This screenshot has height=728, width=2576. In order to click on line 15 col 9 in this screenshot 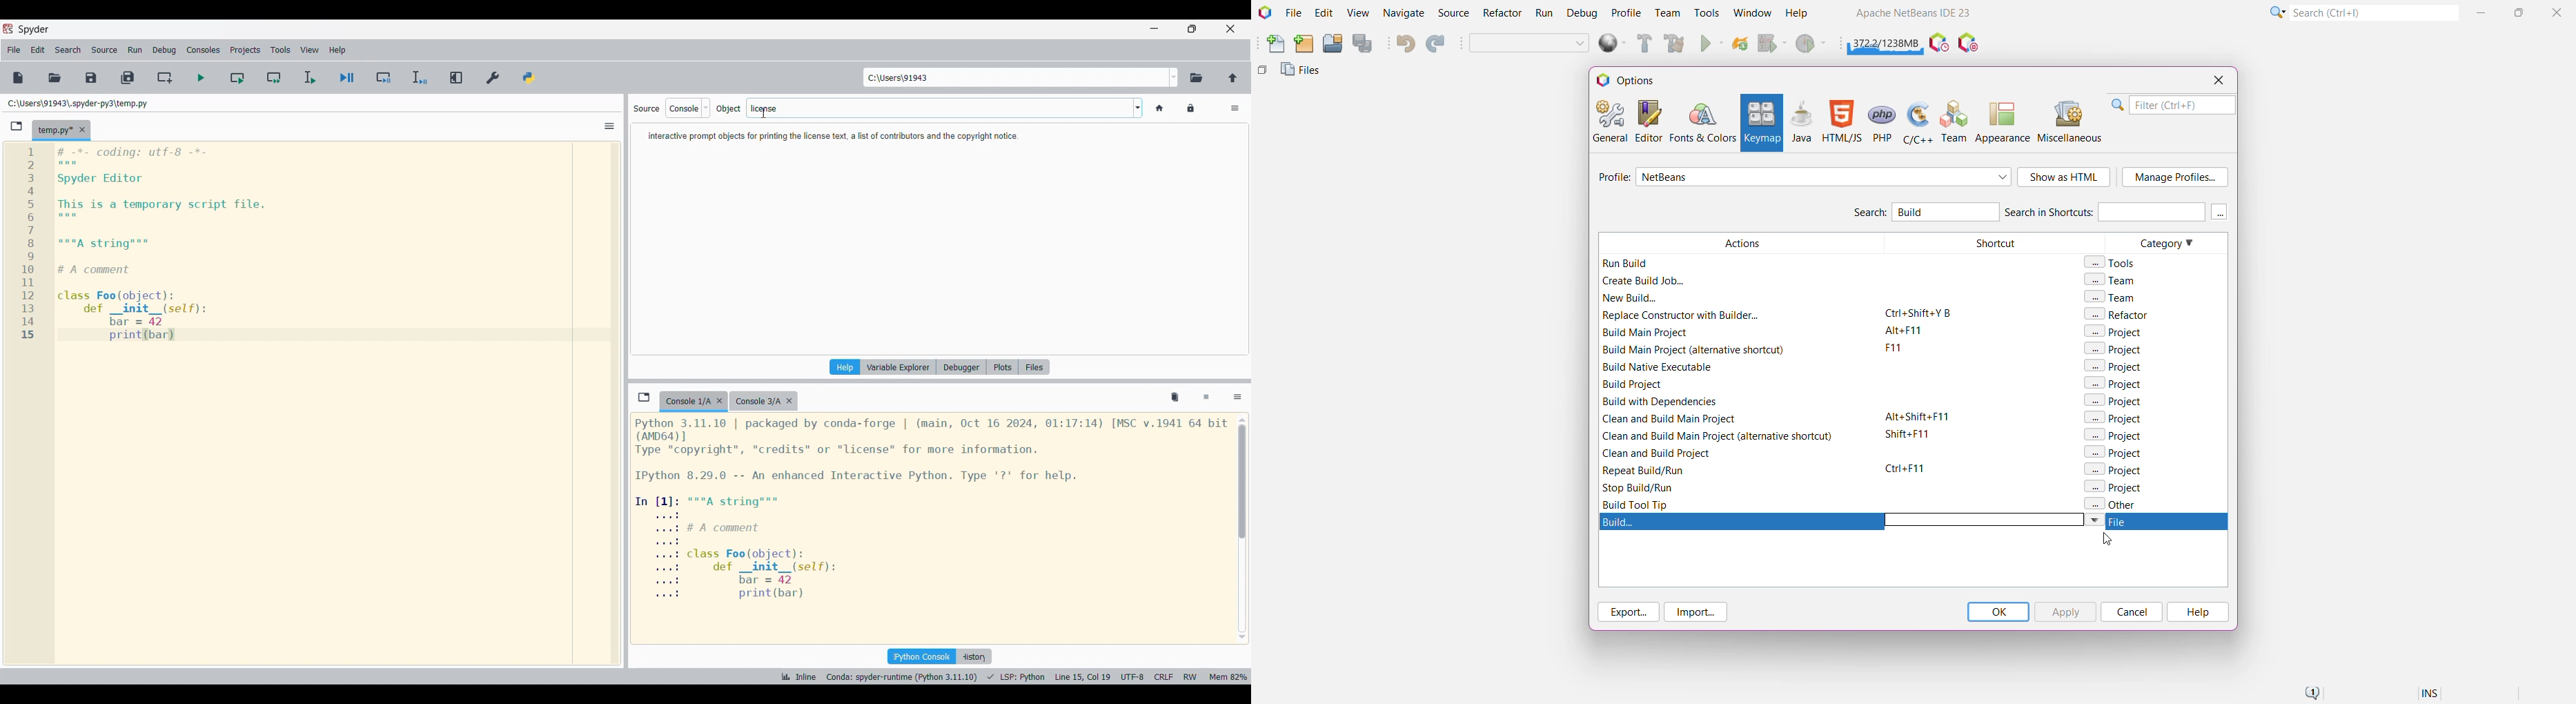, I will do `click(1084, 676)`.